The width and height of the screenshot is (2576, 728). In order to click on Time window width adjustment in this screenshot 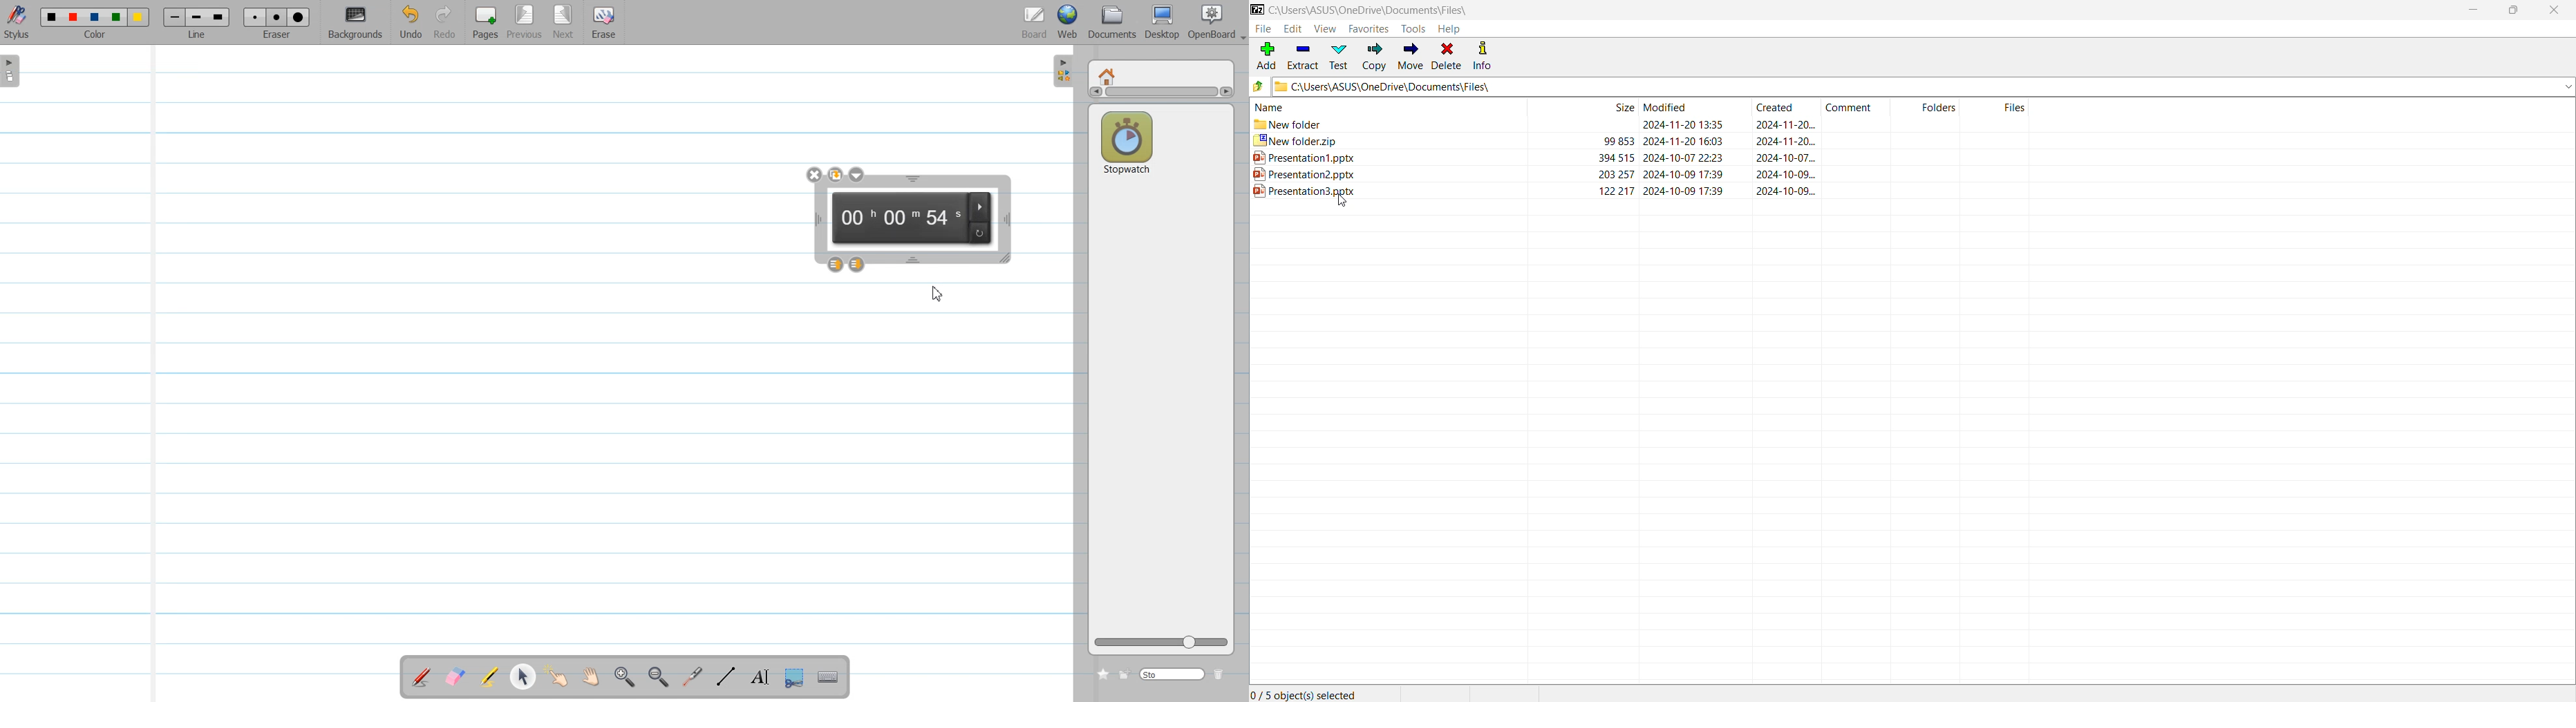, I will do `click(814, 220)`.